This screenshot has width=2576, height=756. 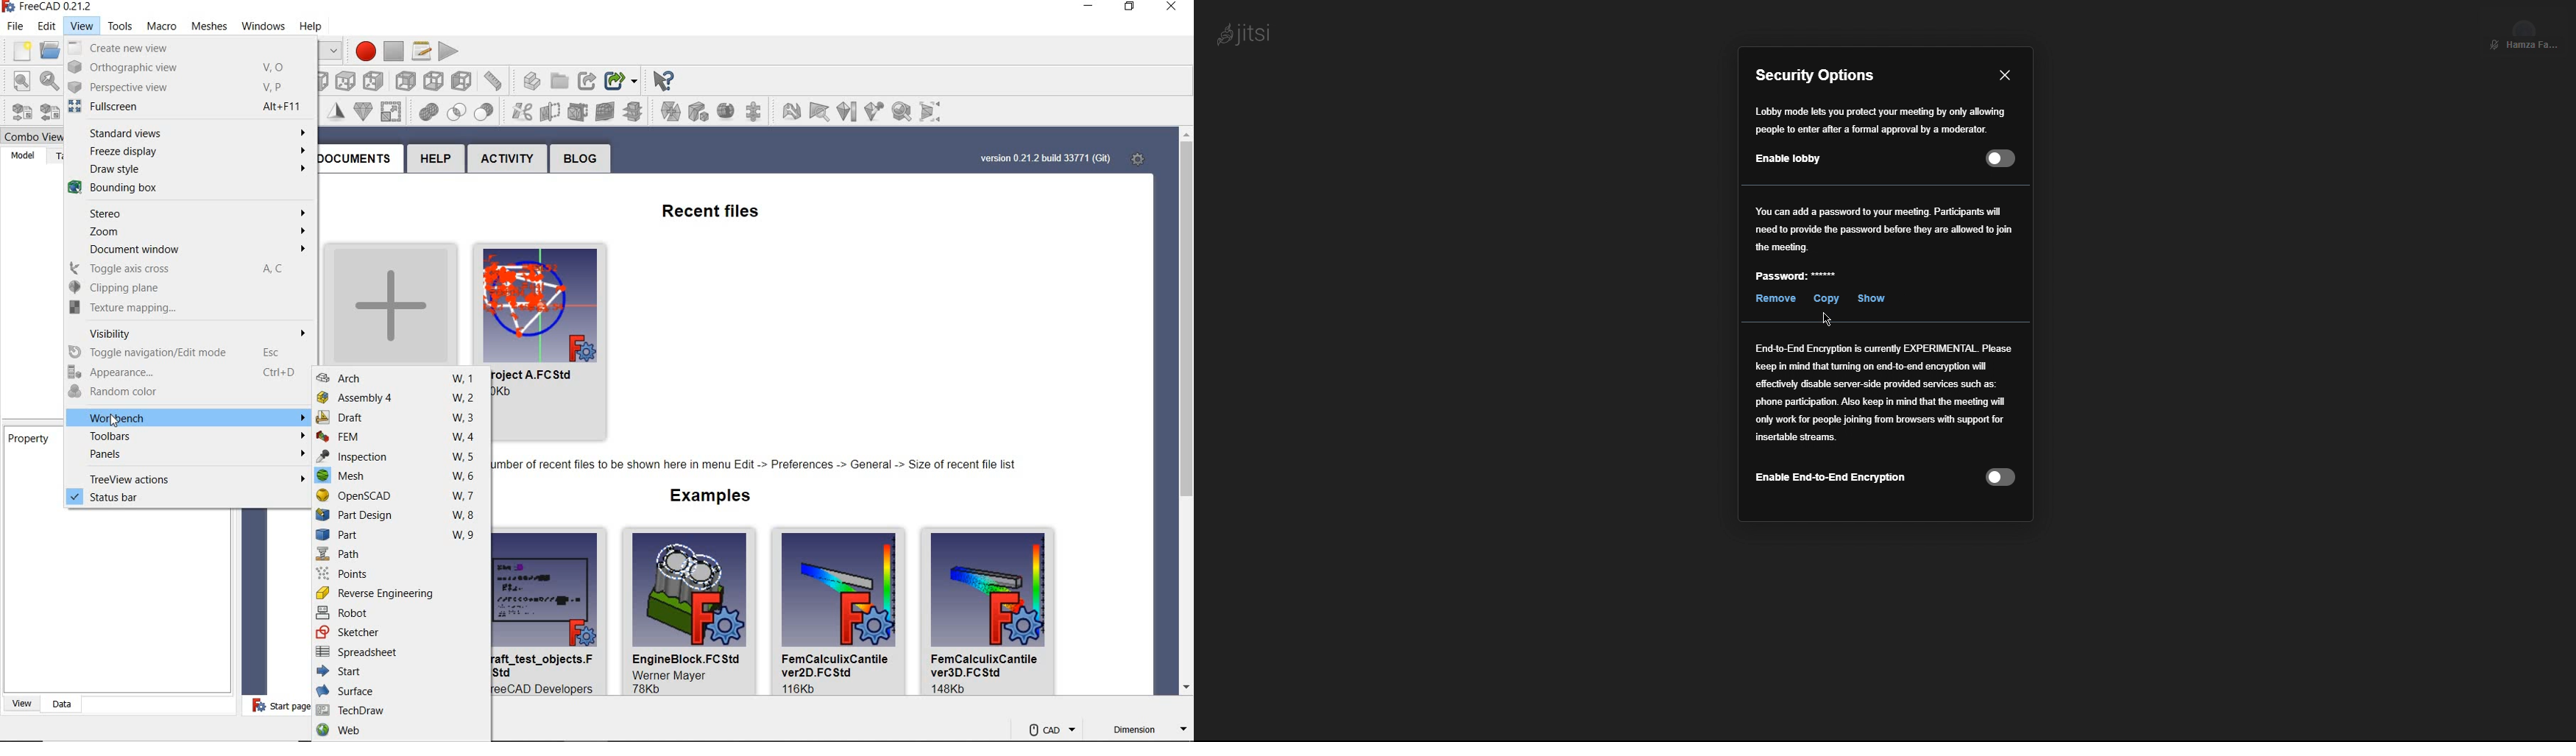 I want to click on minimize, so click(x=1087, y=9).